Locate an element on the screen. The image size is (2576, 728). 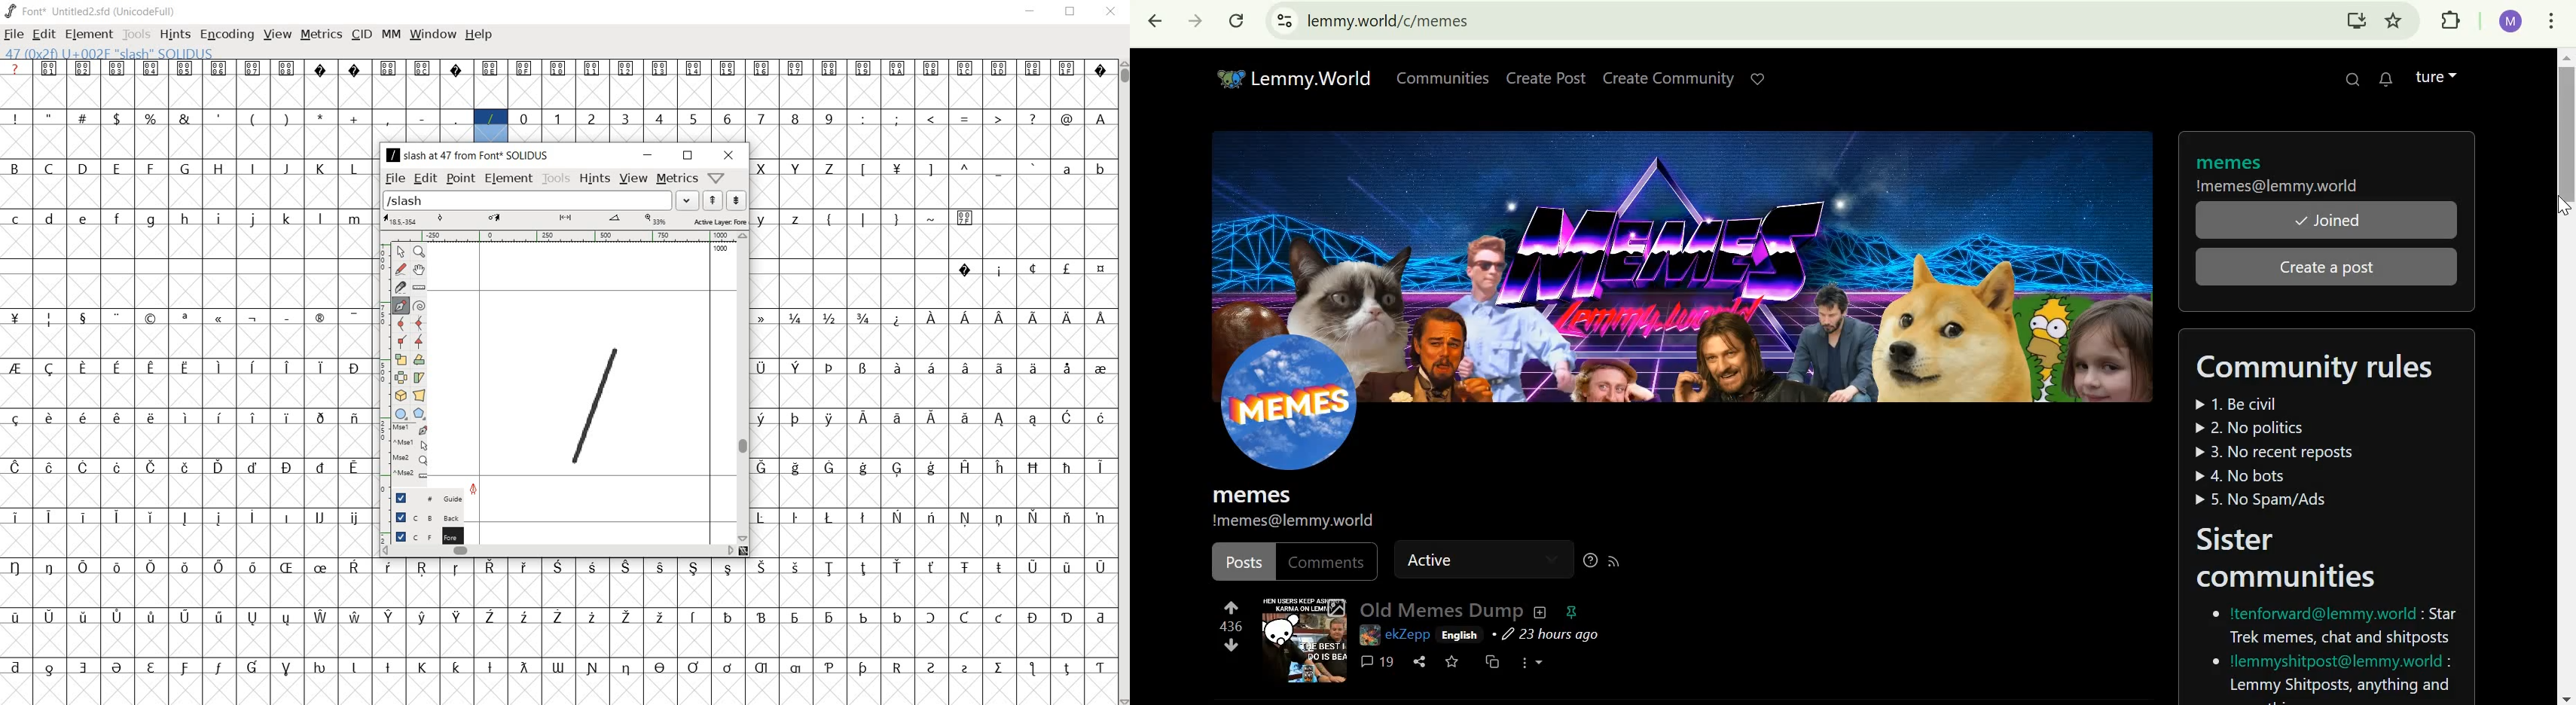
empty cells is located at coordinates (933, 143).